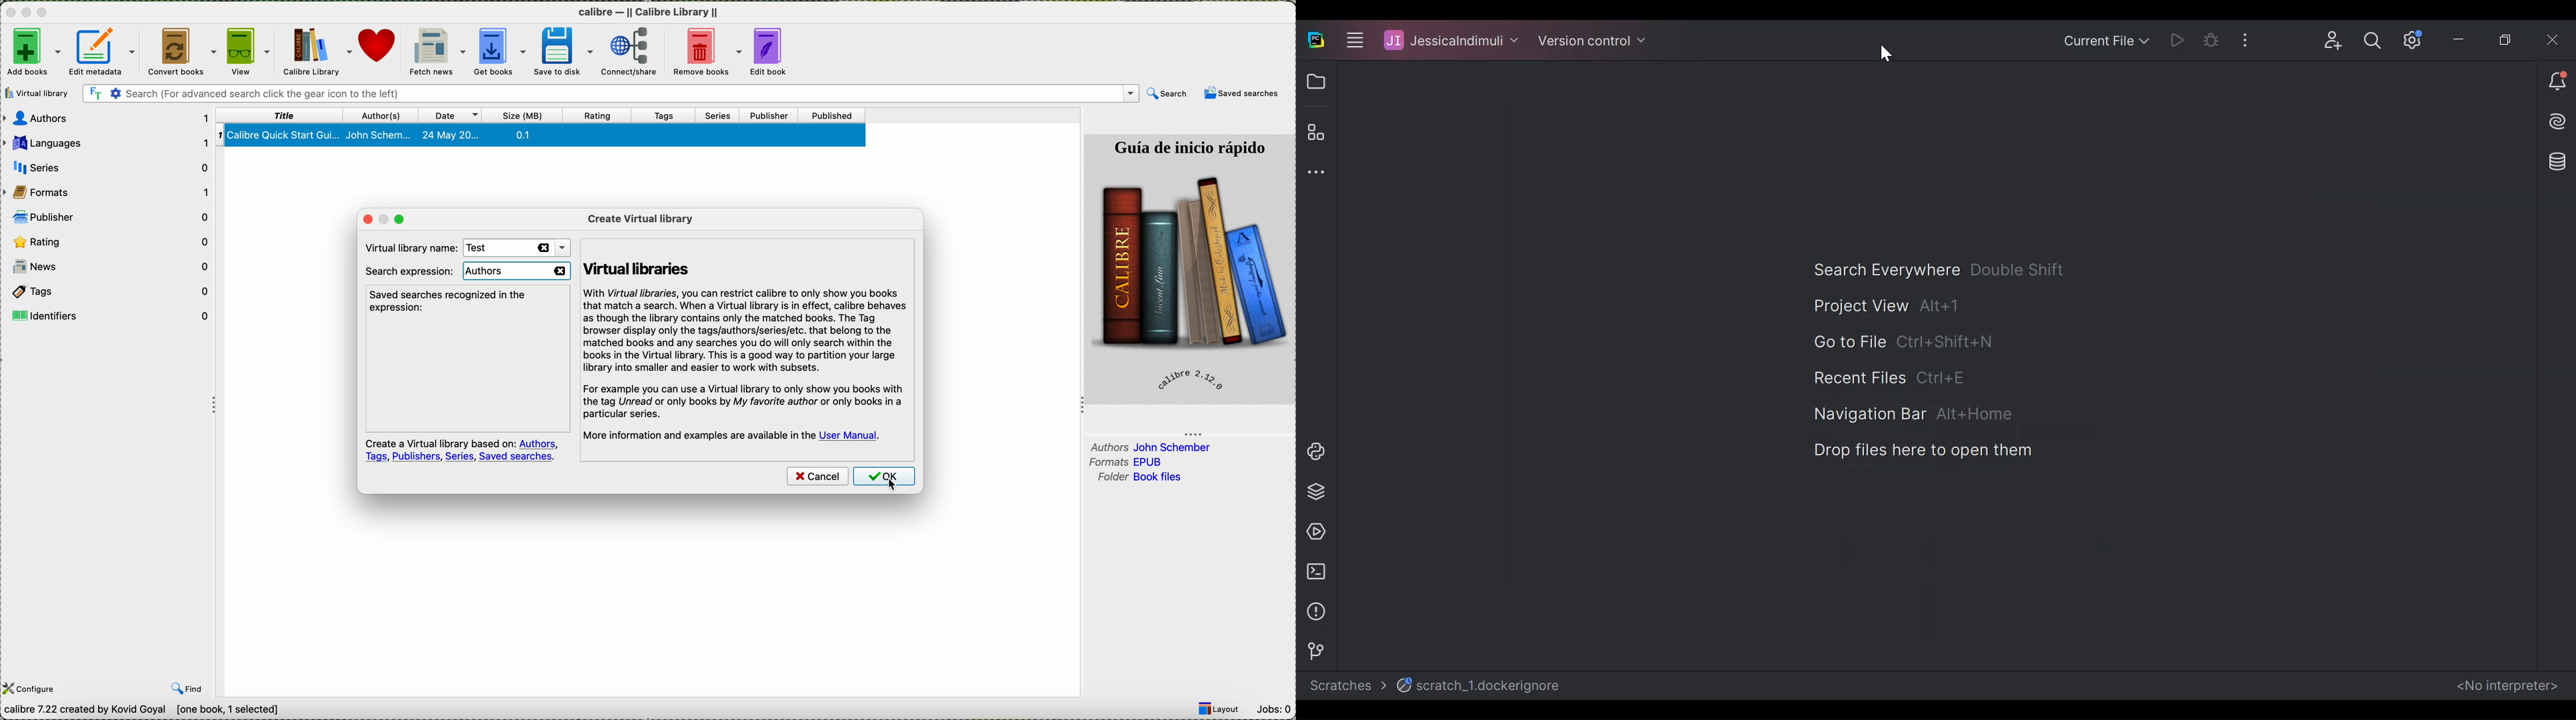 This screenshot has height=728, width=2576. What do you see at coordinates (602, 116) in the screenshot?
I see `rating` at bounding box center [602, 116].